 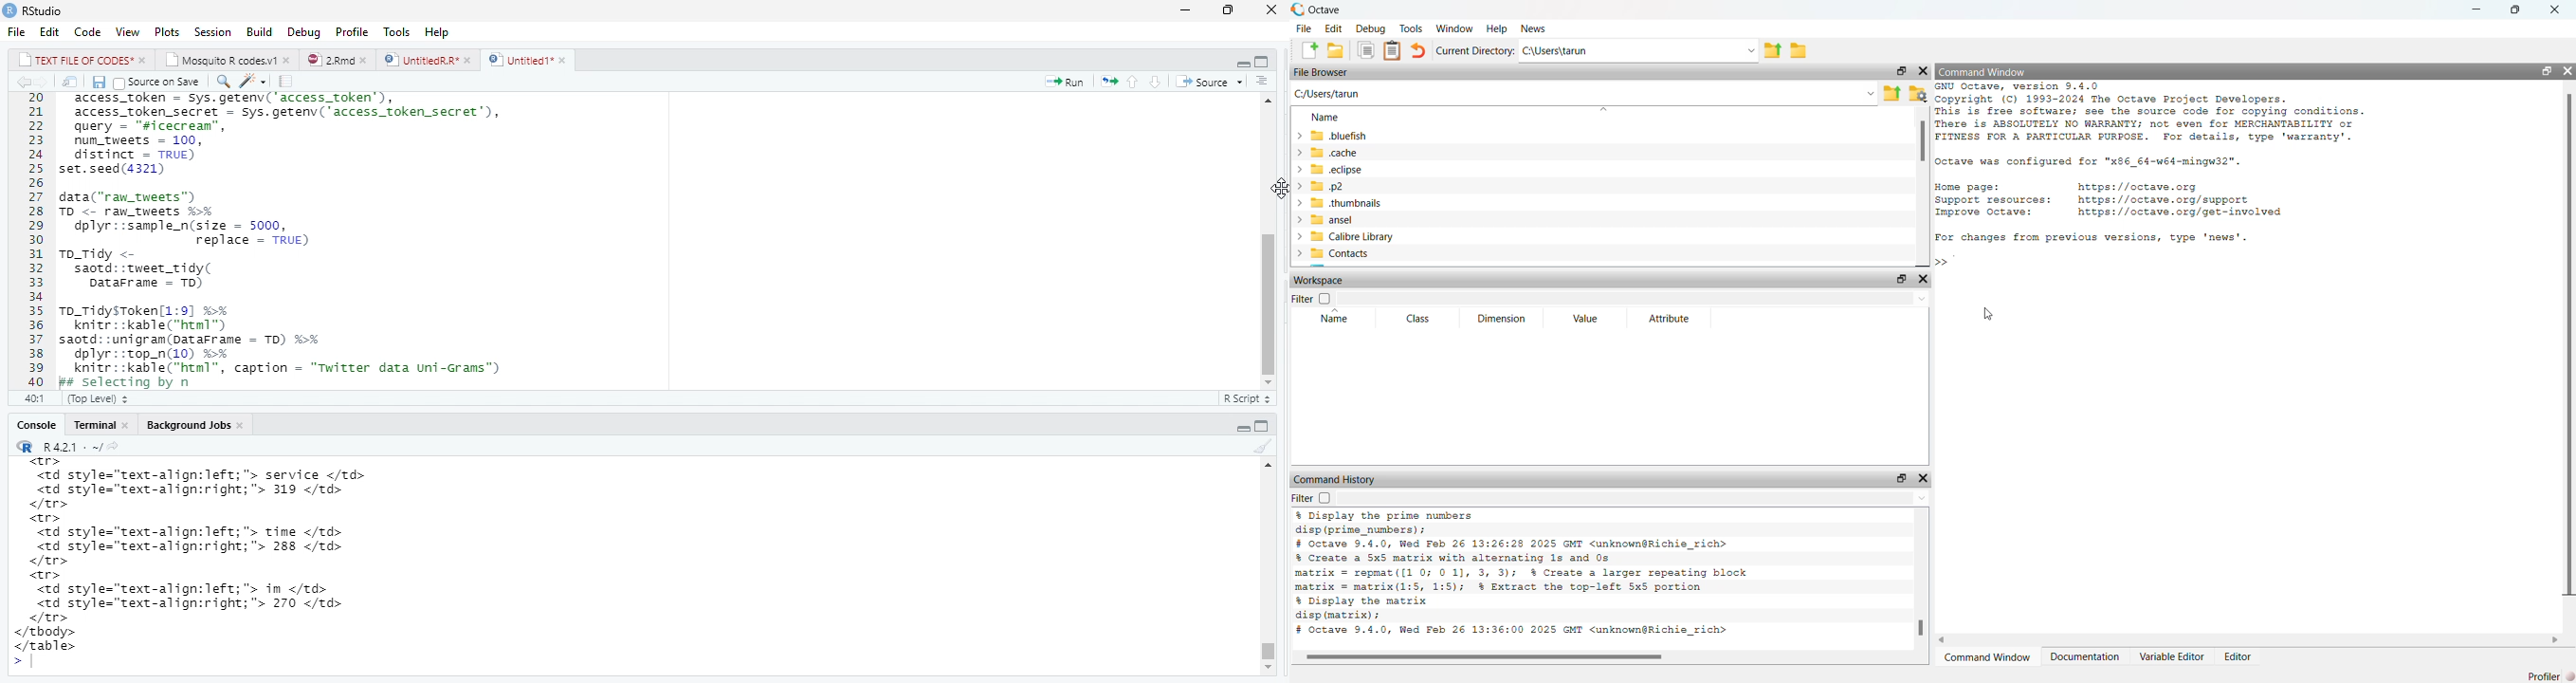 What do you see at coordinates (1641, 51) in the screenshot?
I see `enter directory name` at bounding box center [1641, 51].